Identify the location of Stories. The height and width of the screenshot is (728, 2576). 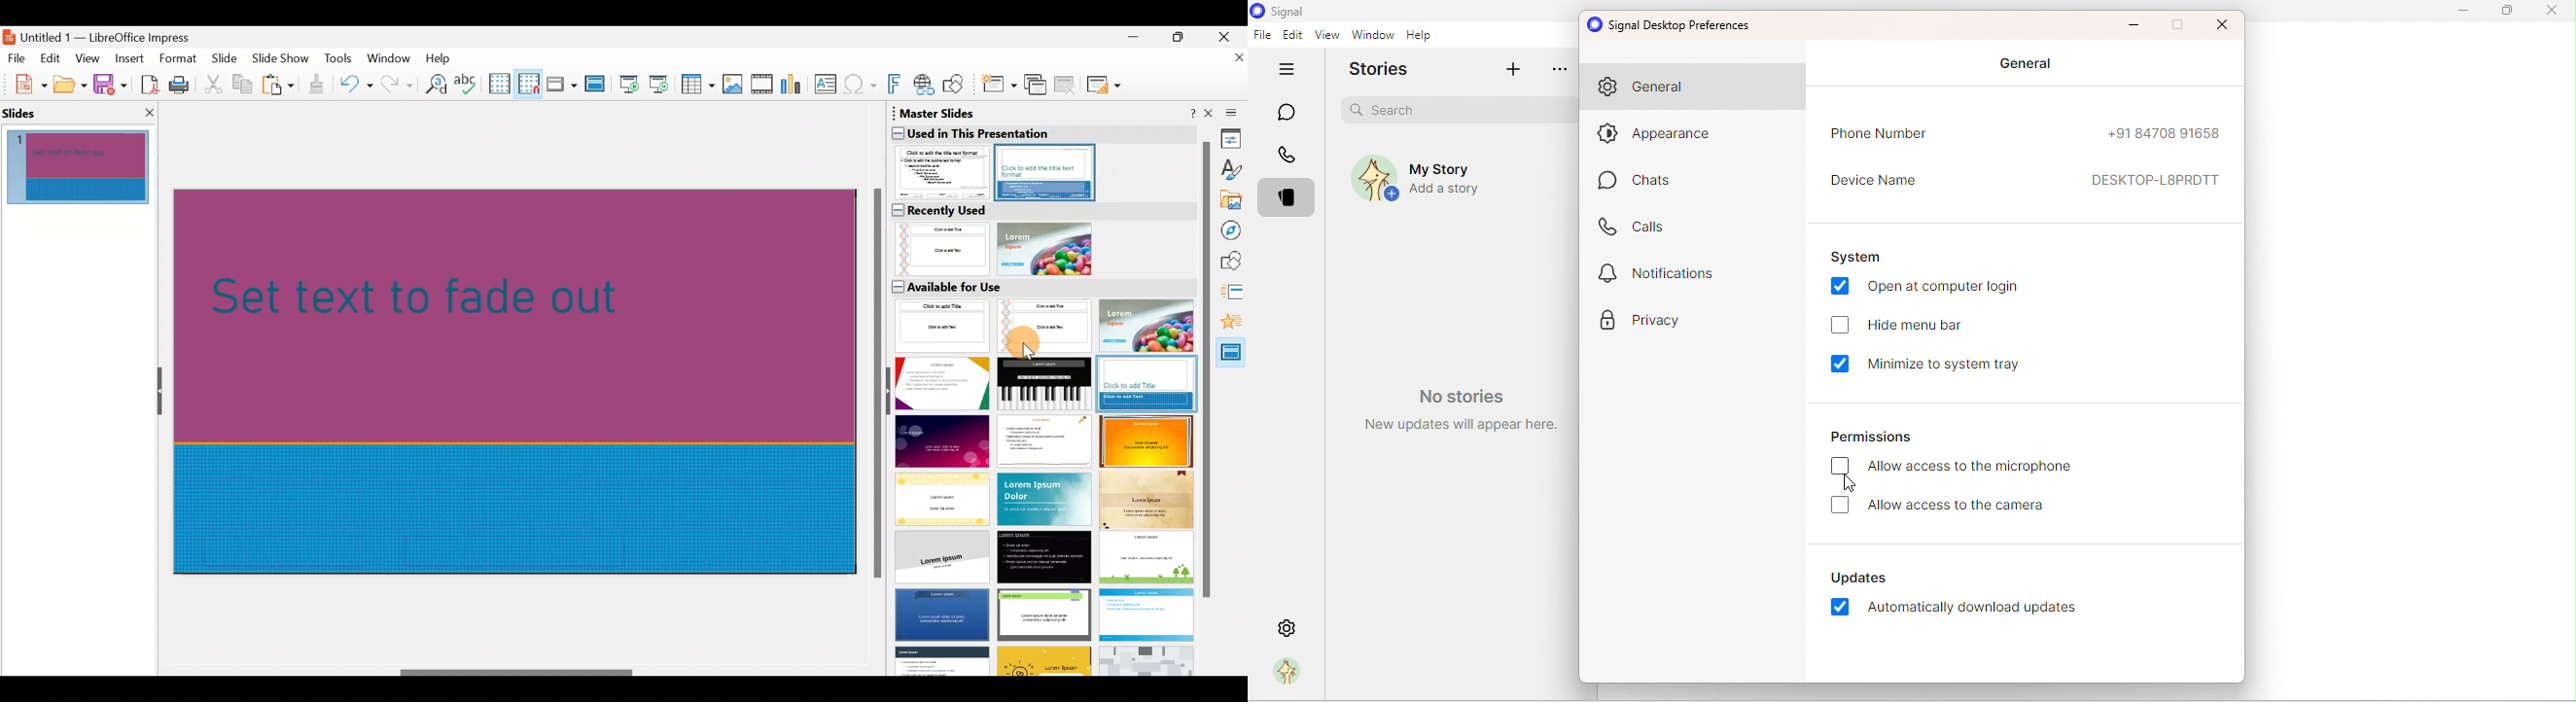
(1287, 202).